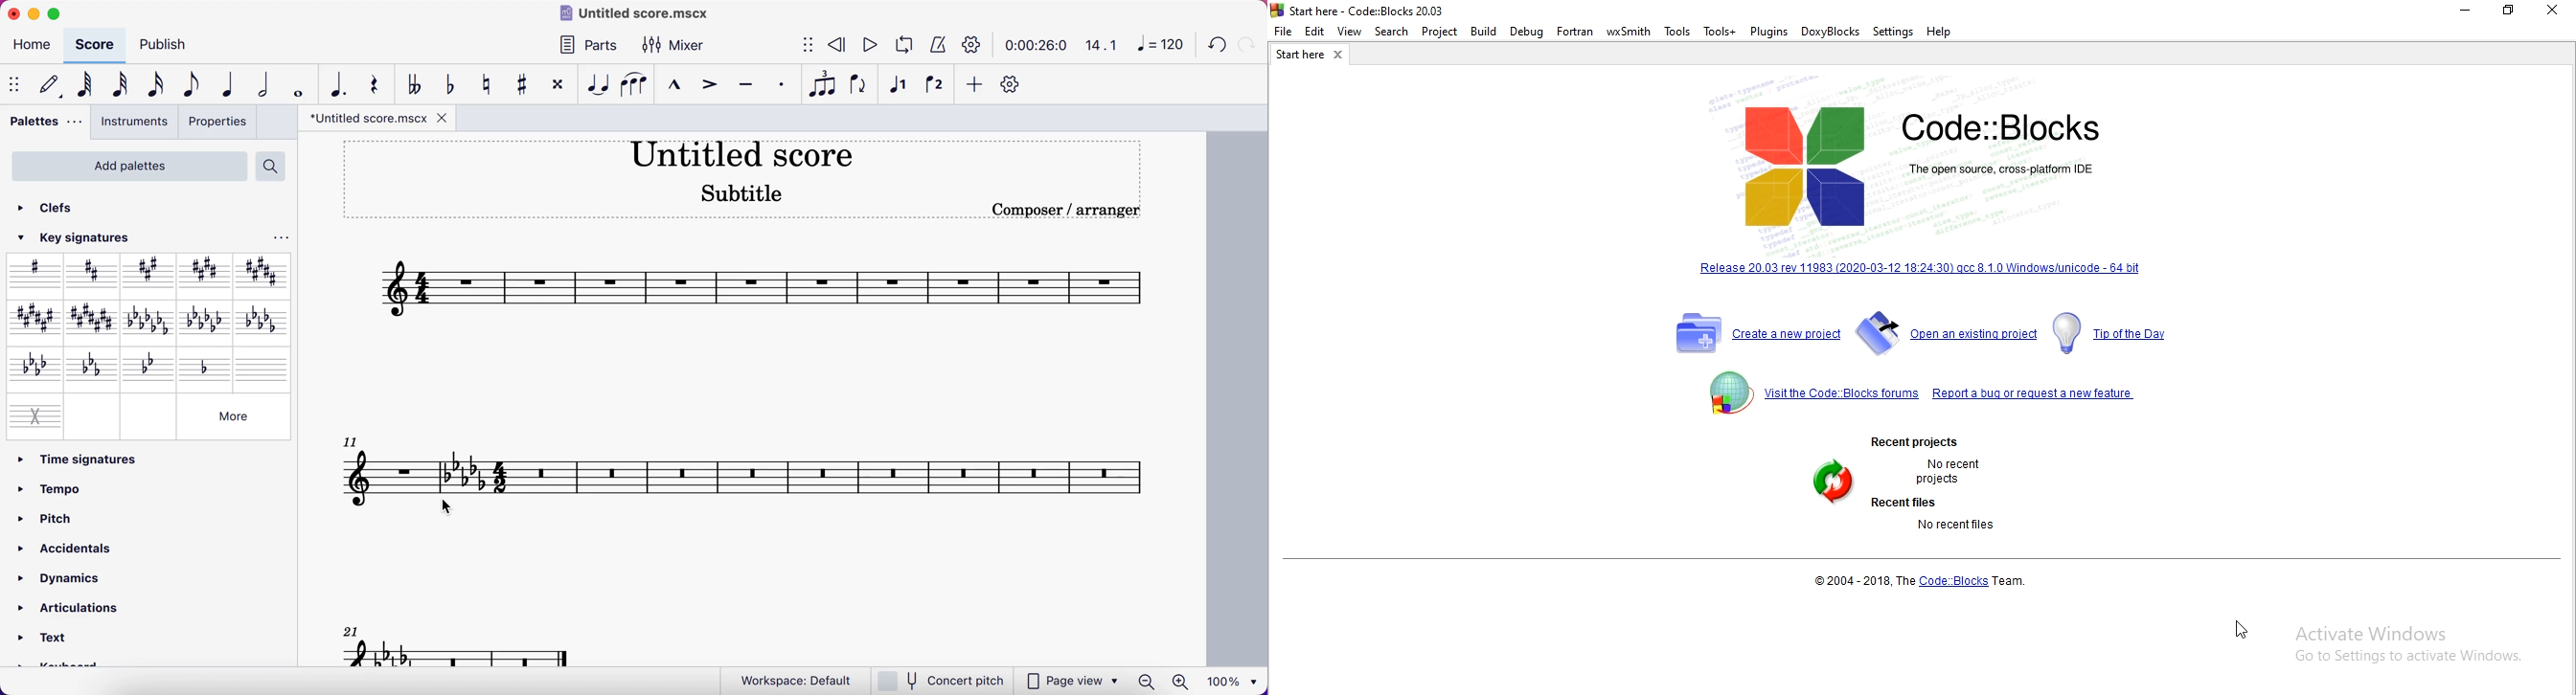 This screenshot has height=700, width=2576. What do you see at coordinates (1317, 34) in the screenshot?
I see `Edit` at bounding box center [1317, 34].